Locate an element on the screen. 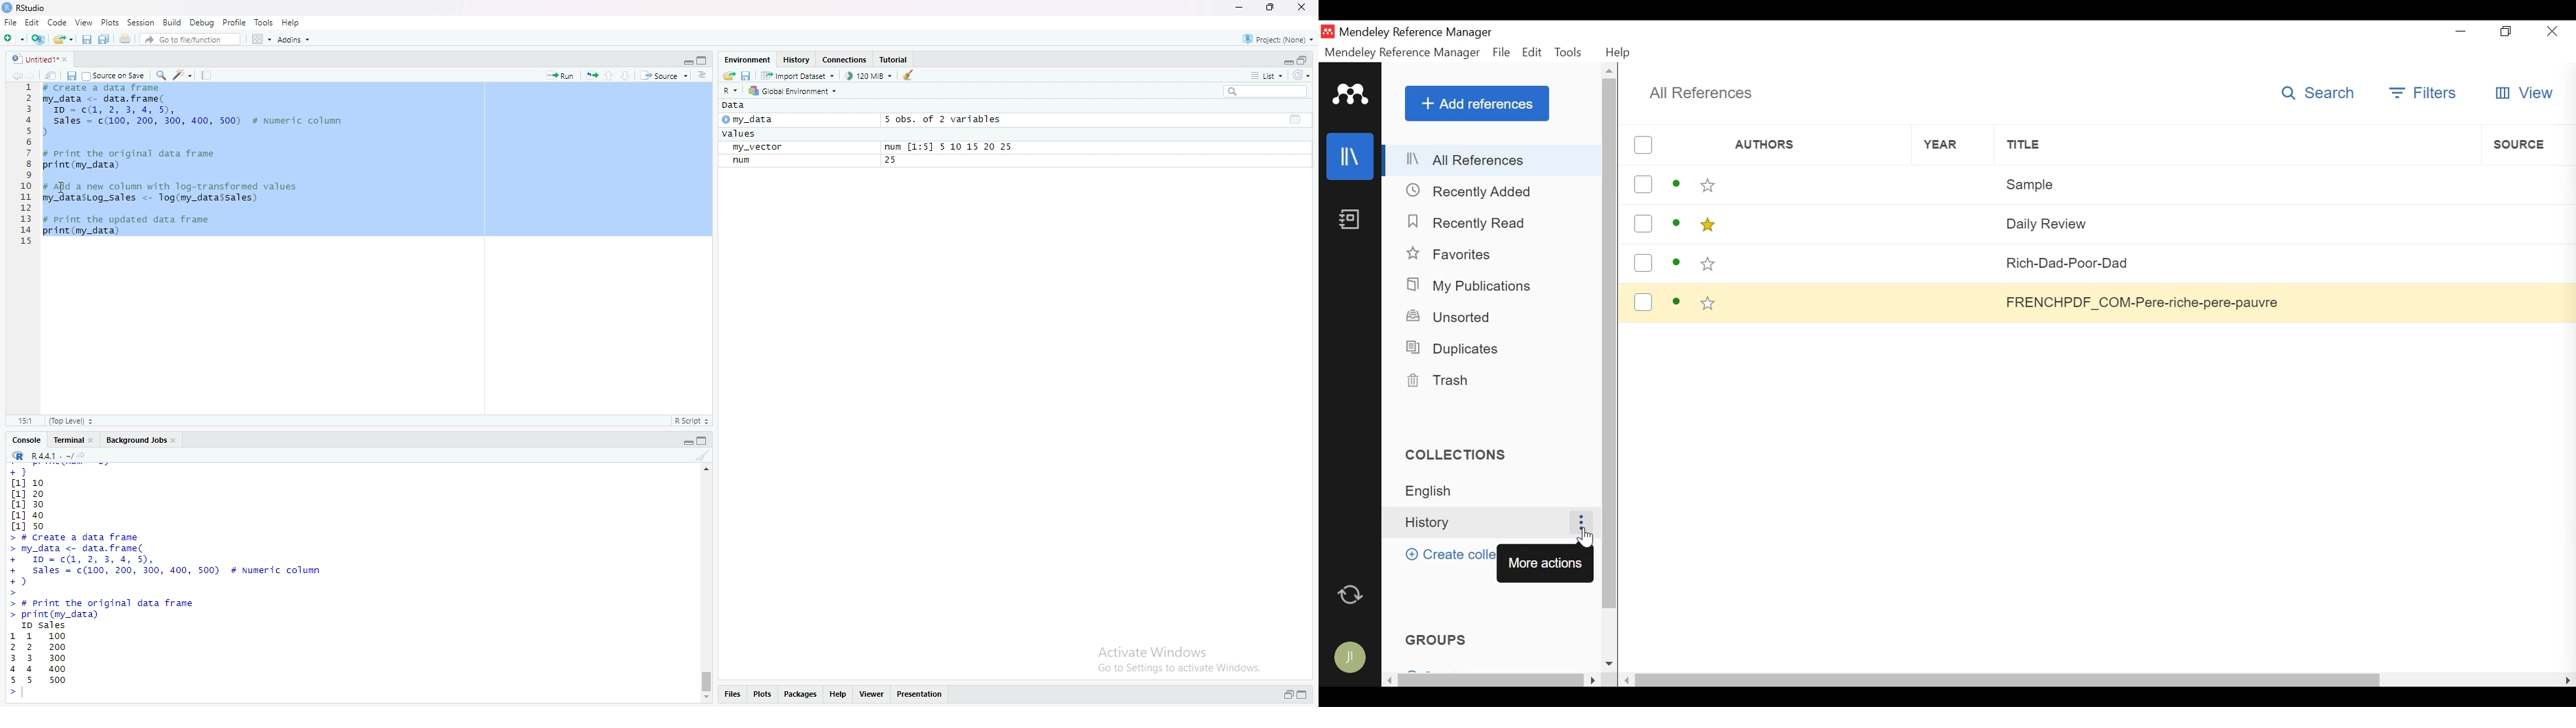  print(My_data) is located at coordinates (82, 165).